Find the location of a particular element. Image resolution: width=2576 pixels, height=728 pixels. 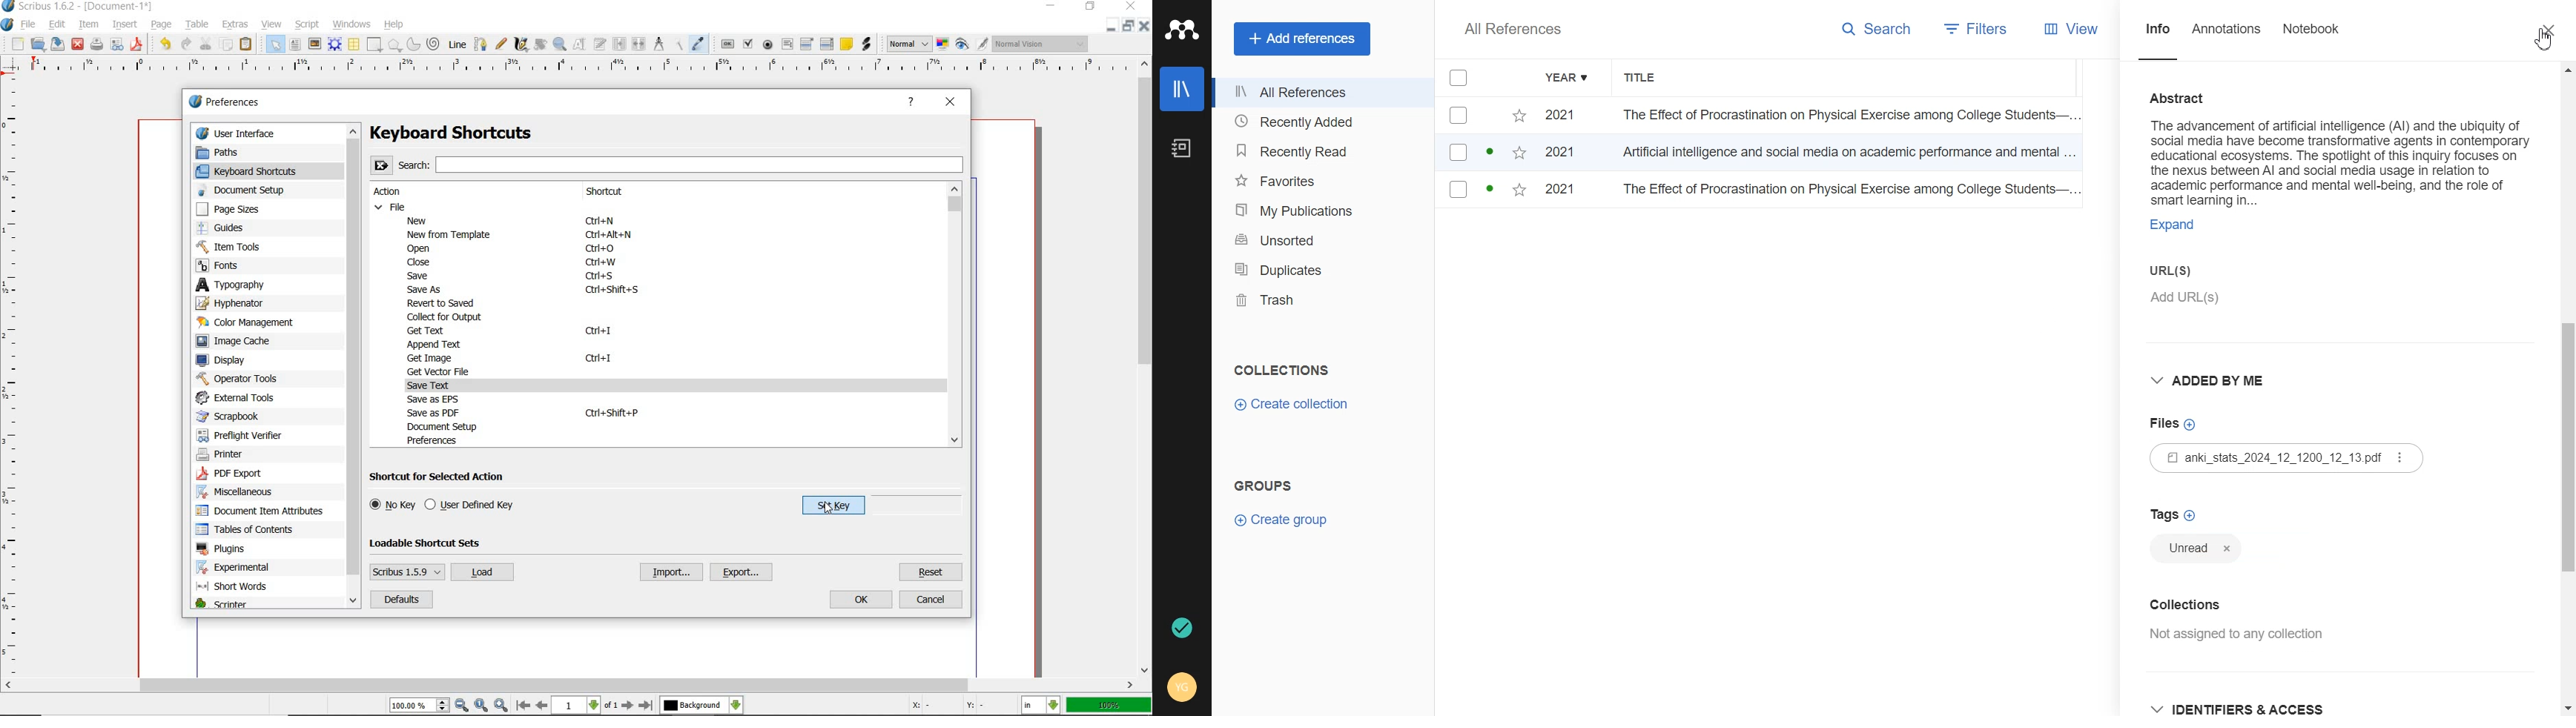

document setup is located at coordinates (454, 427).